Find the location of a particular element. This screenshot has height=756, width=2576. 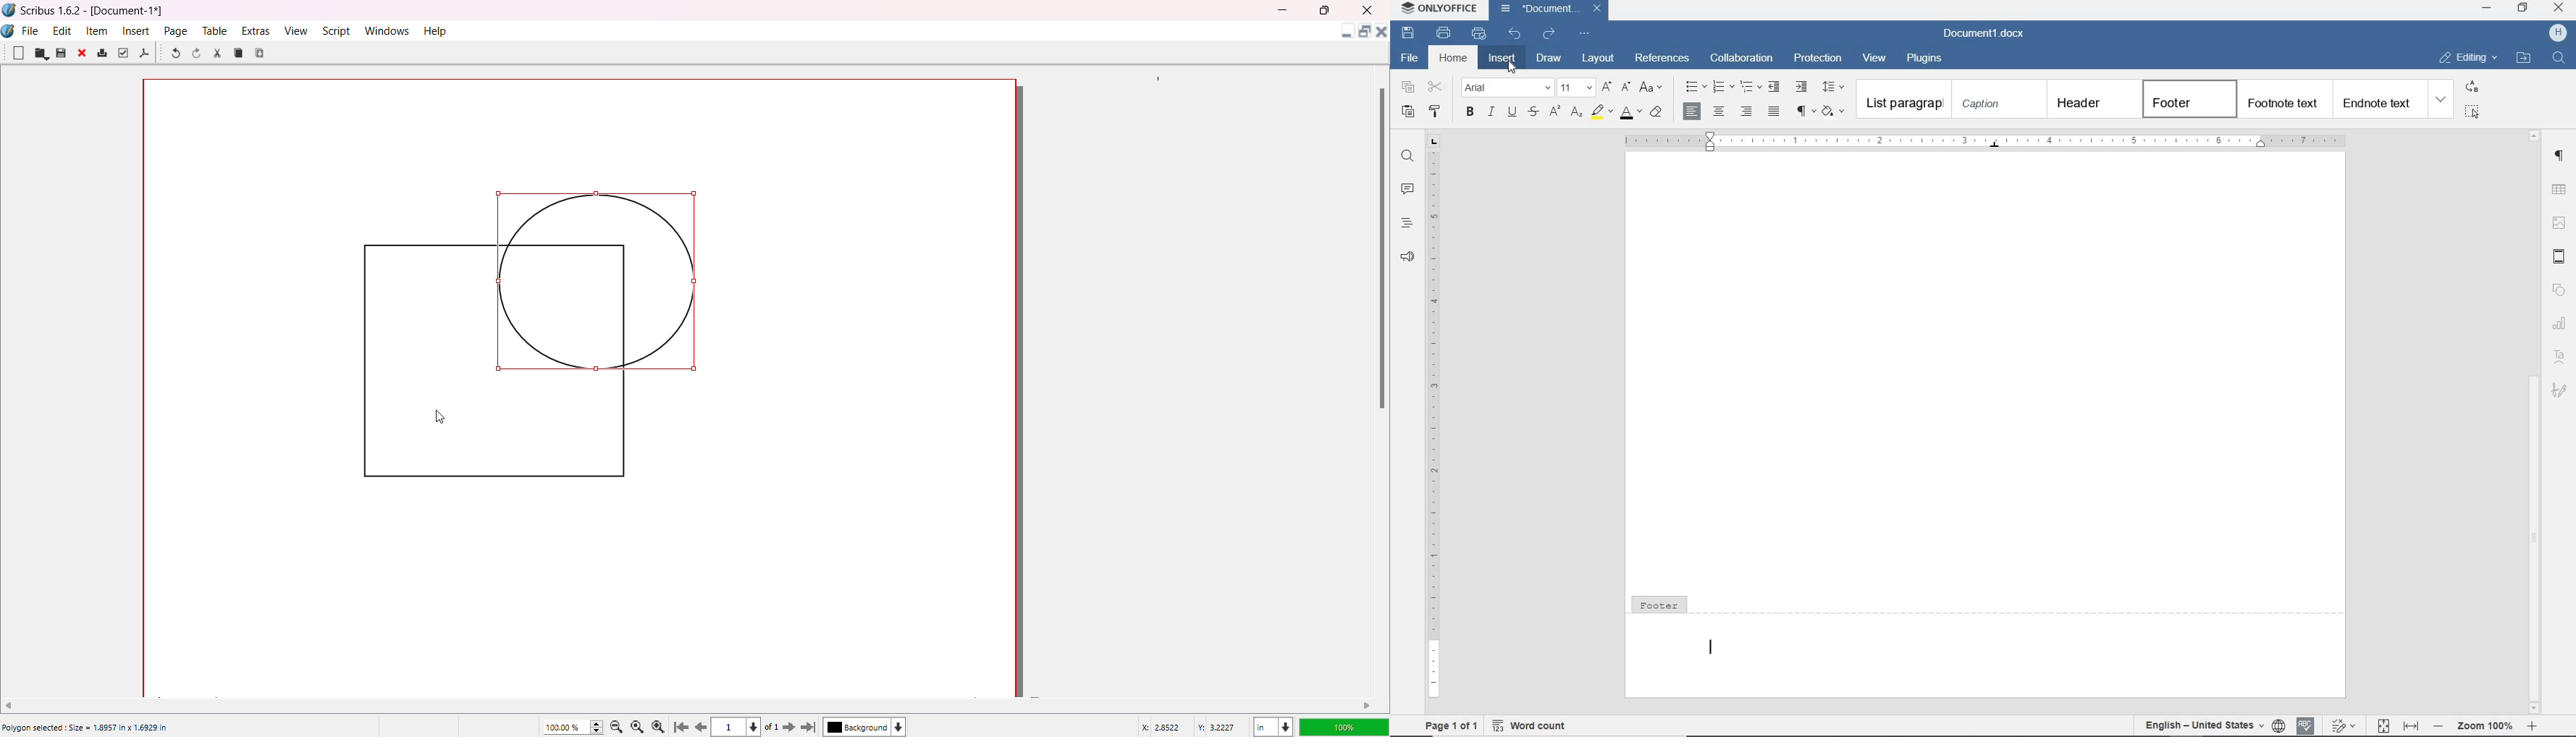

fit to page is located at coordinates (2383, 725).